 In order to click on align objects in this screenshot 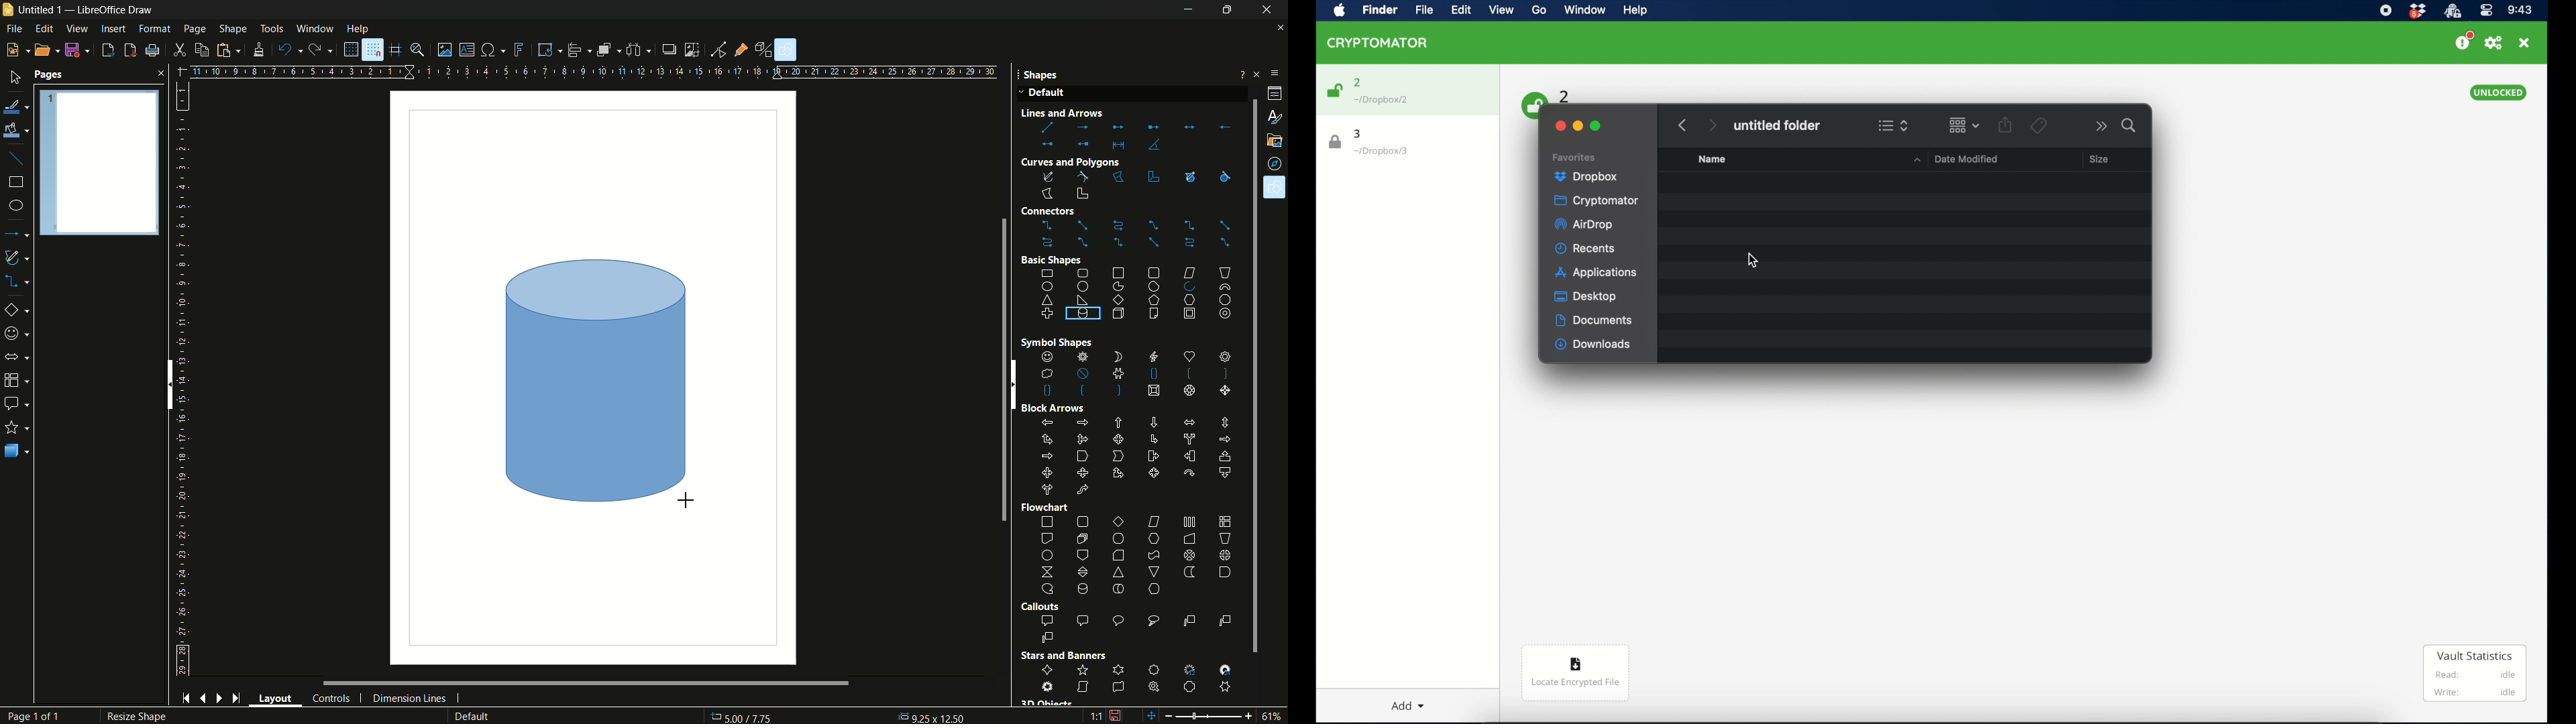, I will do `click(580, 49)`.